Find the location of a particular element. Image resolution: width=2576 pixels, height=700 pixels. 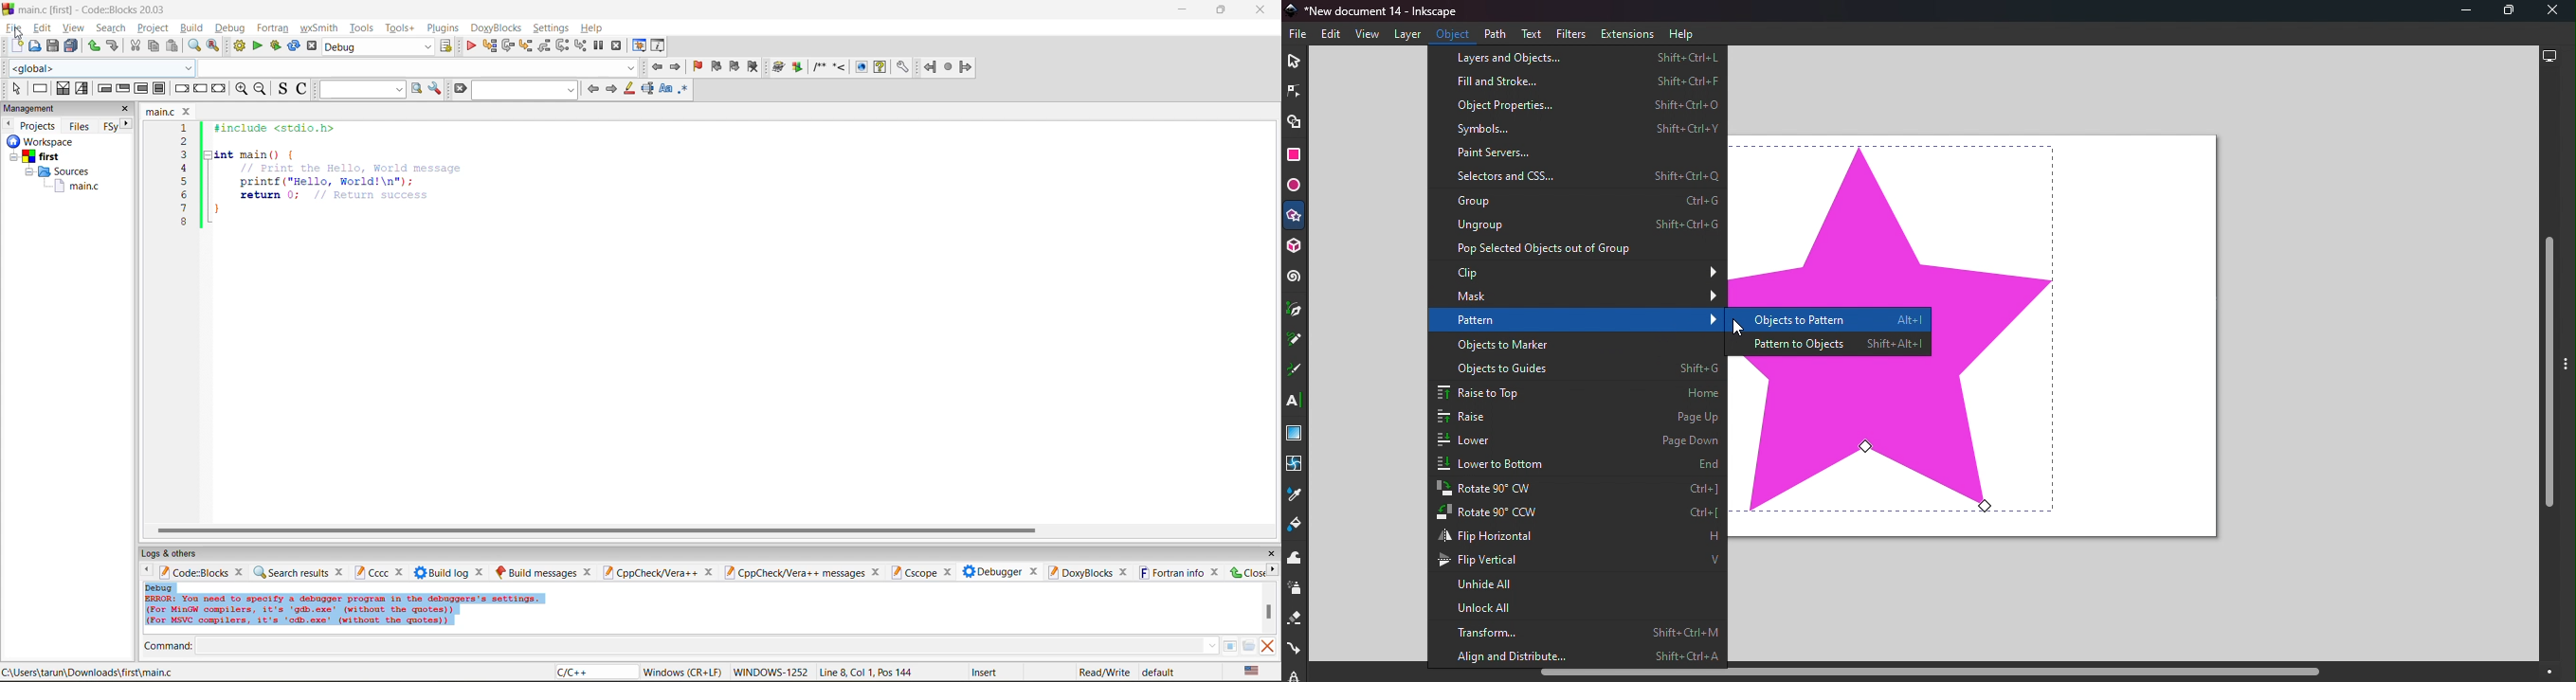

close is located at coordinates (878, 572).